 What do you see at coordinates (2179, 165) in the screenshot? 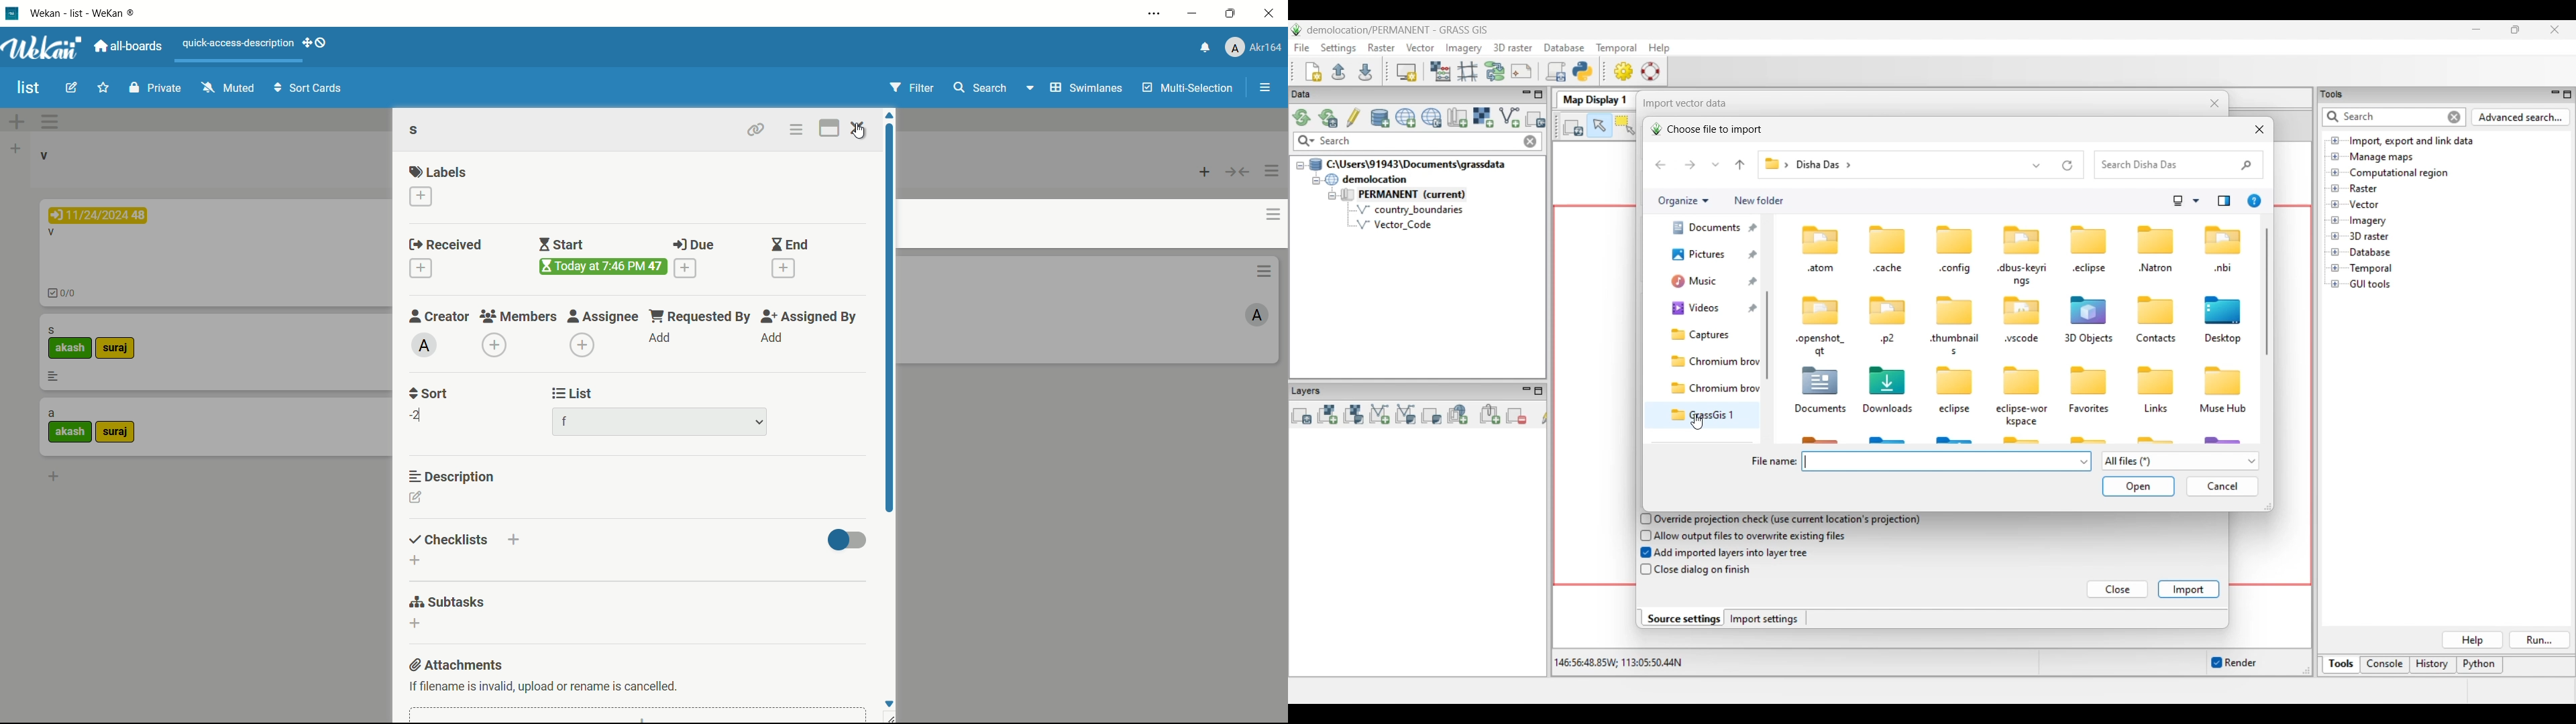
I see `Quick search folder` at bounding box center [2179, 165].